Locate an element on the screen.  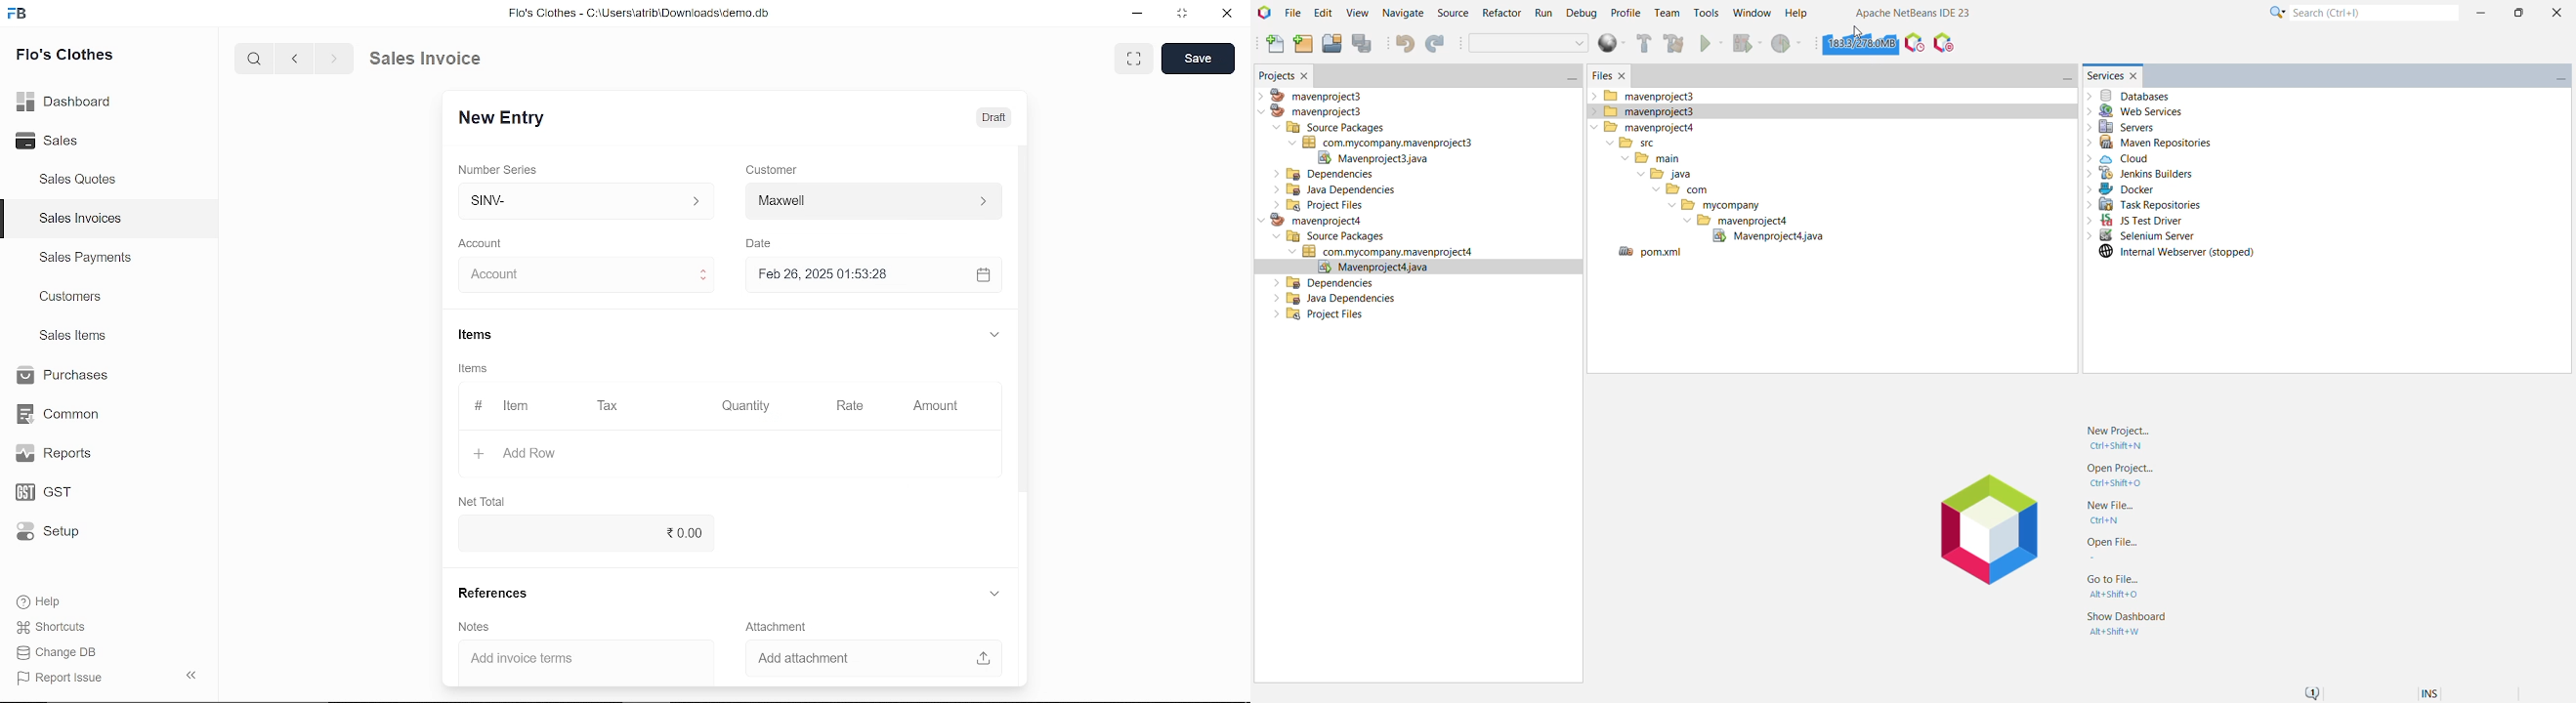
mavenproject3 is located at coordinates (1320, 112).